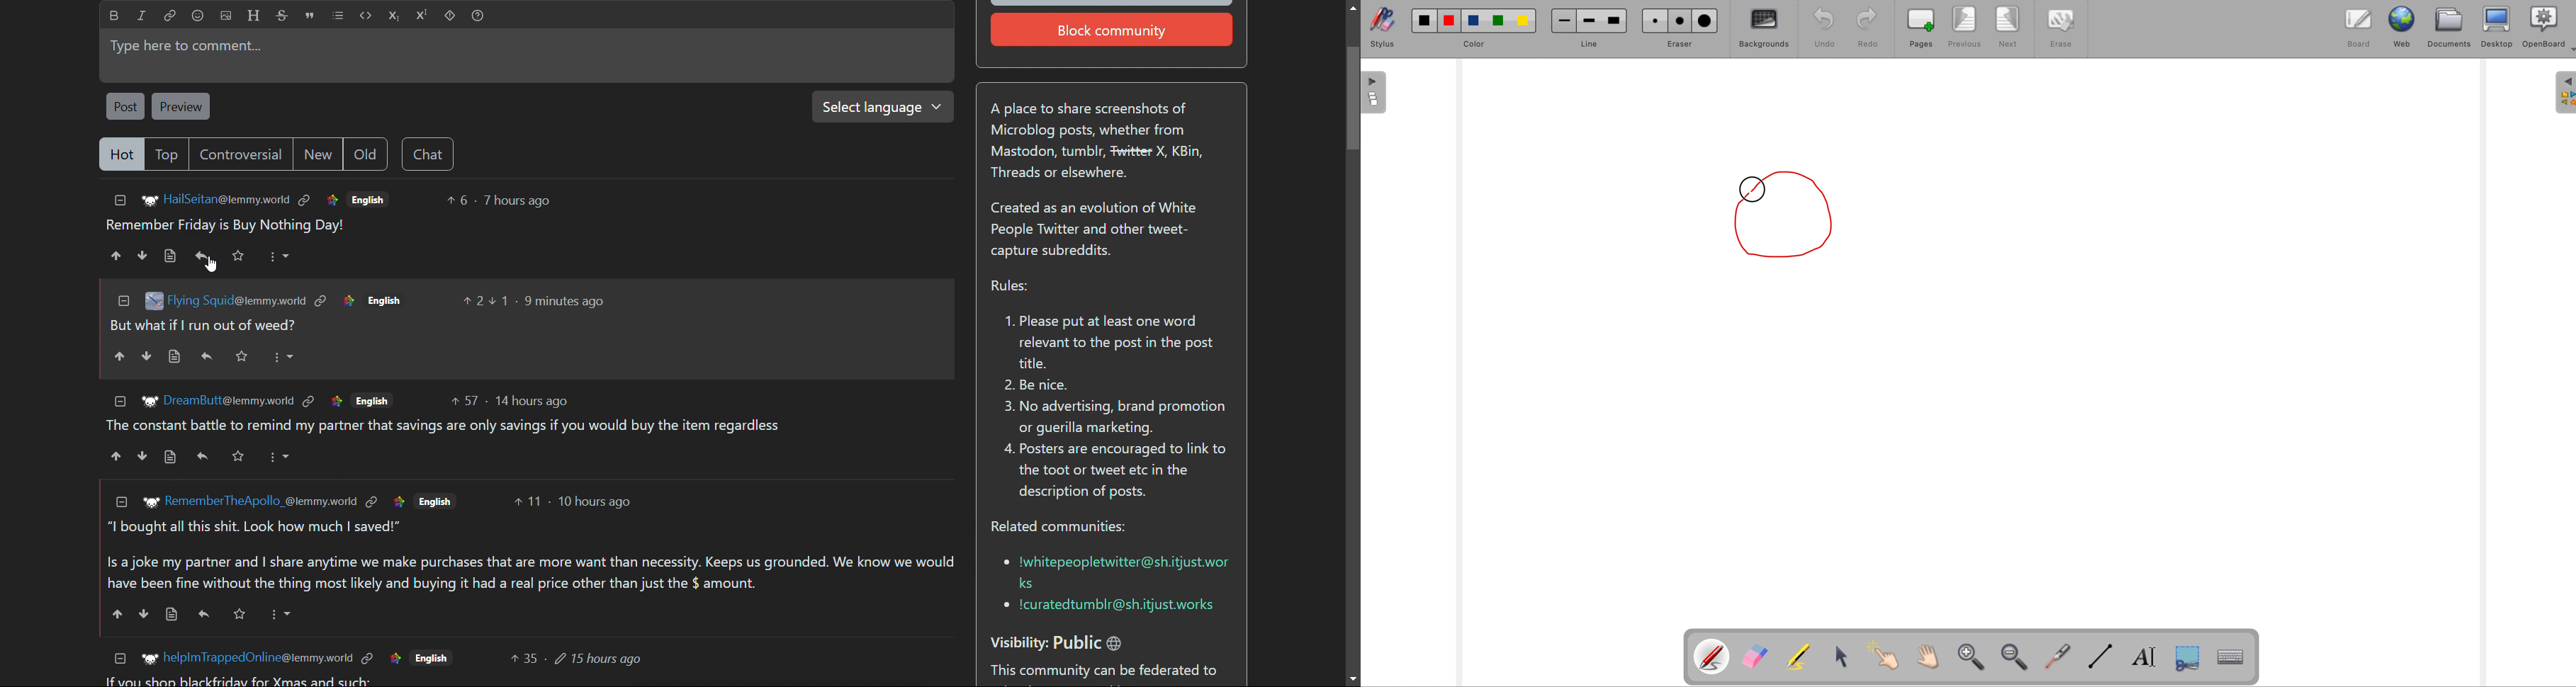  What do you see at coordinates (153, 298) in the screenshot?
I see `image` at bounding box center [153, 298].